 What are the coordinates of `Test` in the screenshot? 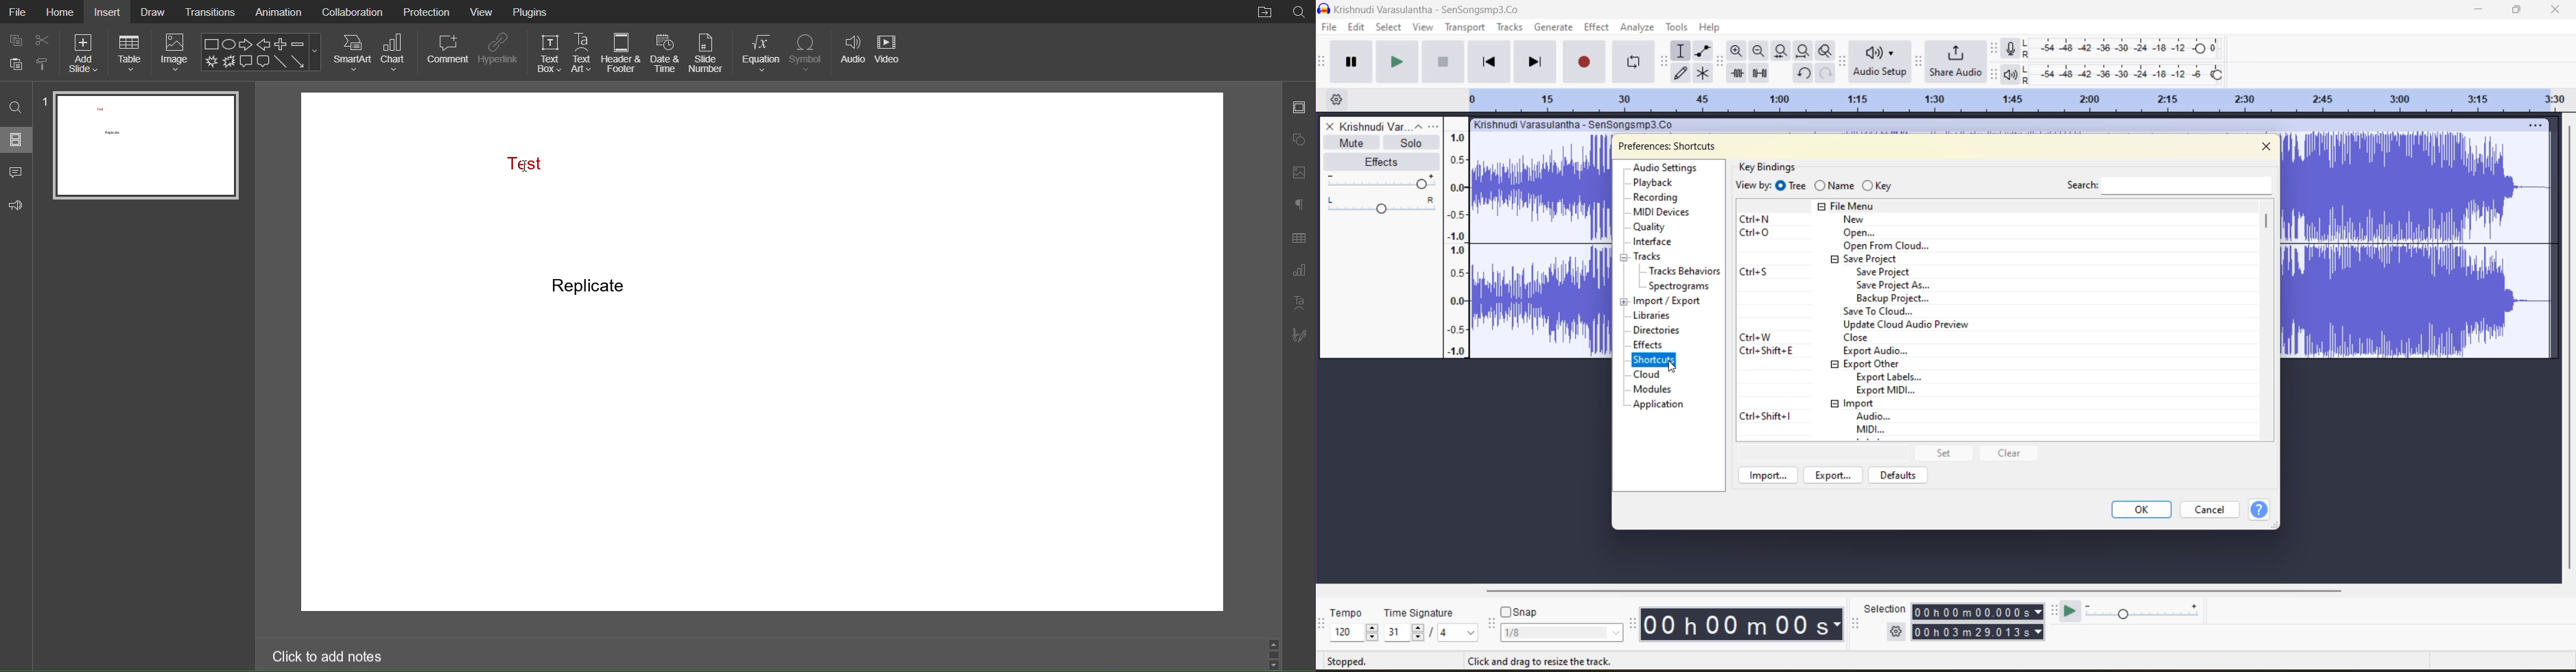 It's located at (520, 163).